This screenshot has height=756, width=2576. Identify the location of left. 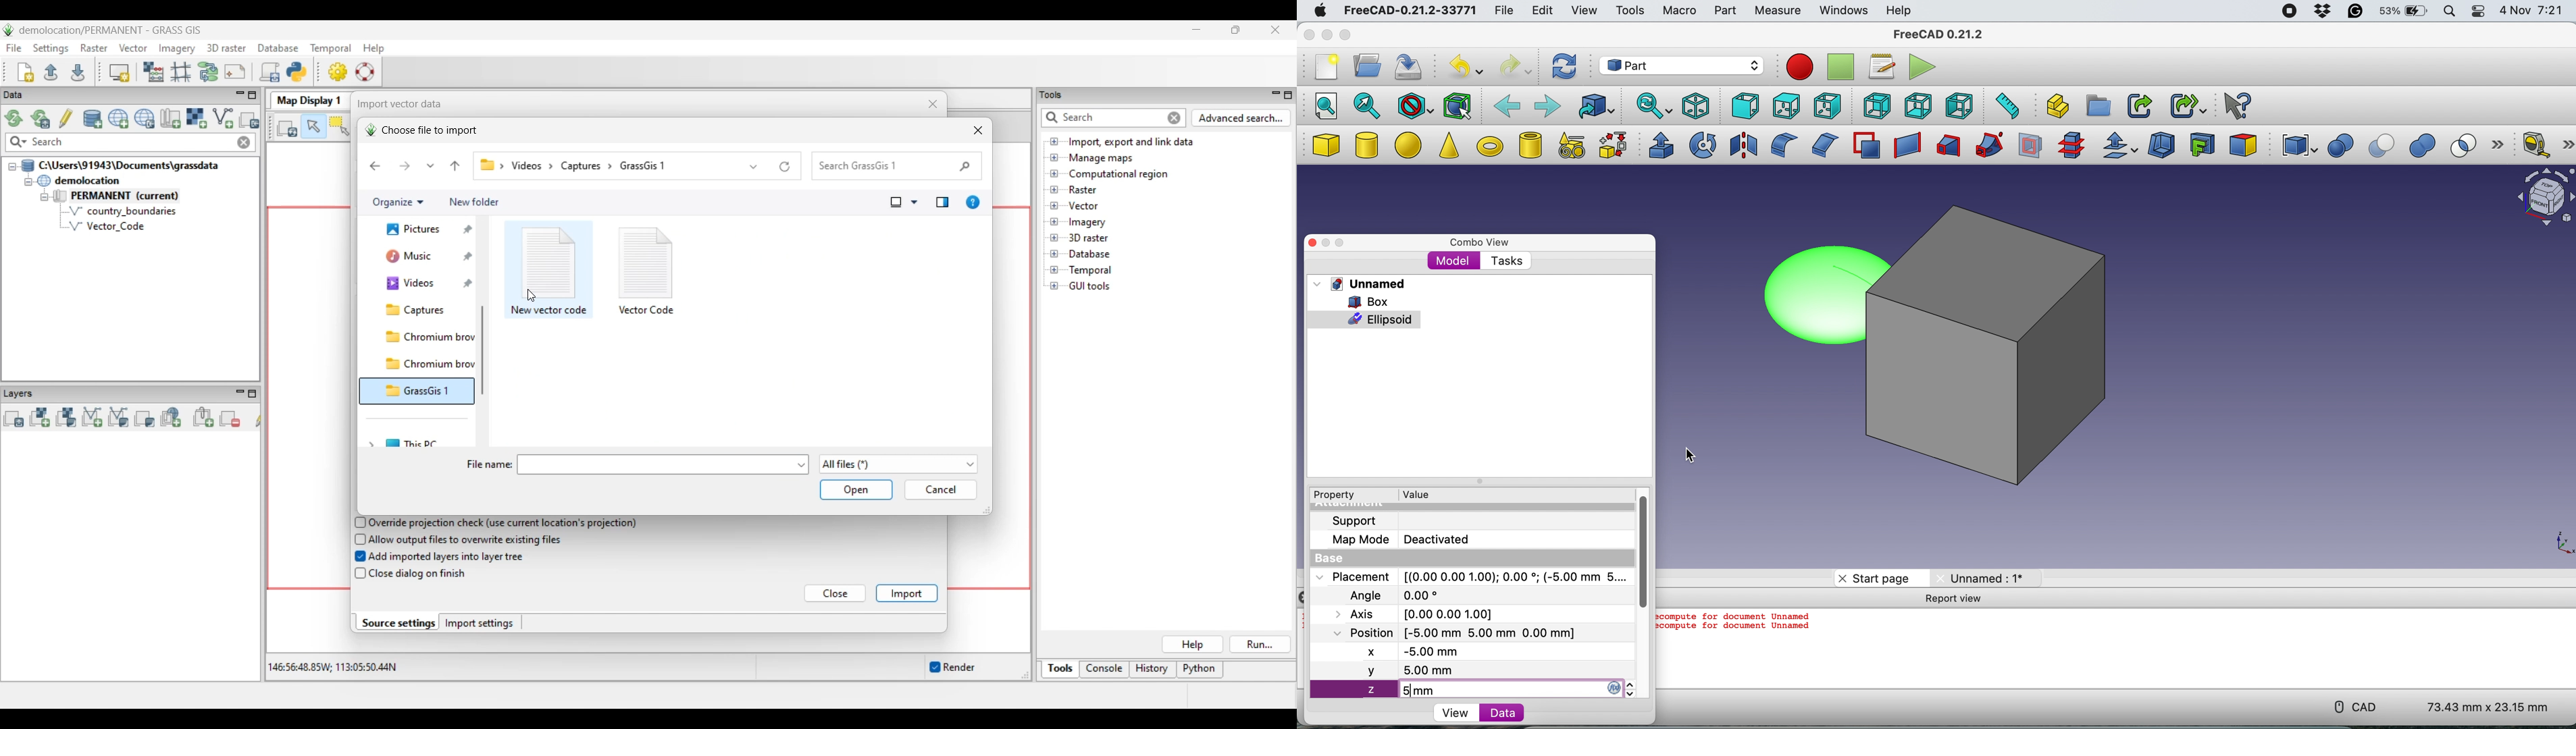
(1962, 106).